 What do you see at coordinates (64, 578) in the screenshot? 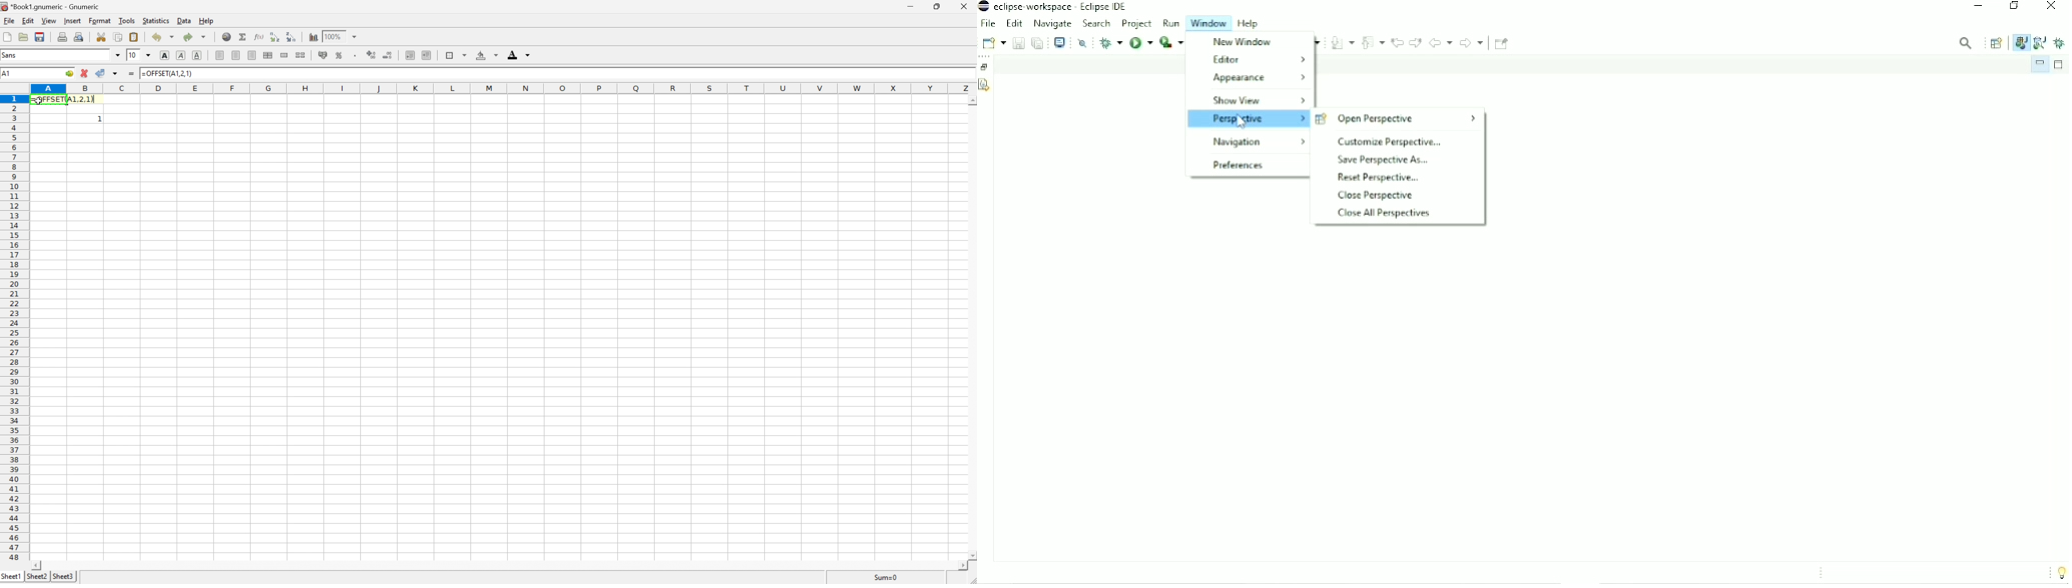
I see `sheet3` at bounding box center [64, 578].